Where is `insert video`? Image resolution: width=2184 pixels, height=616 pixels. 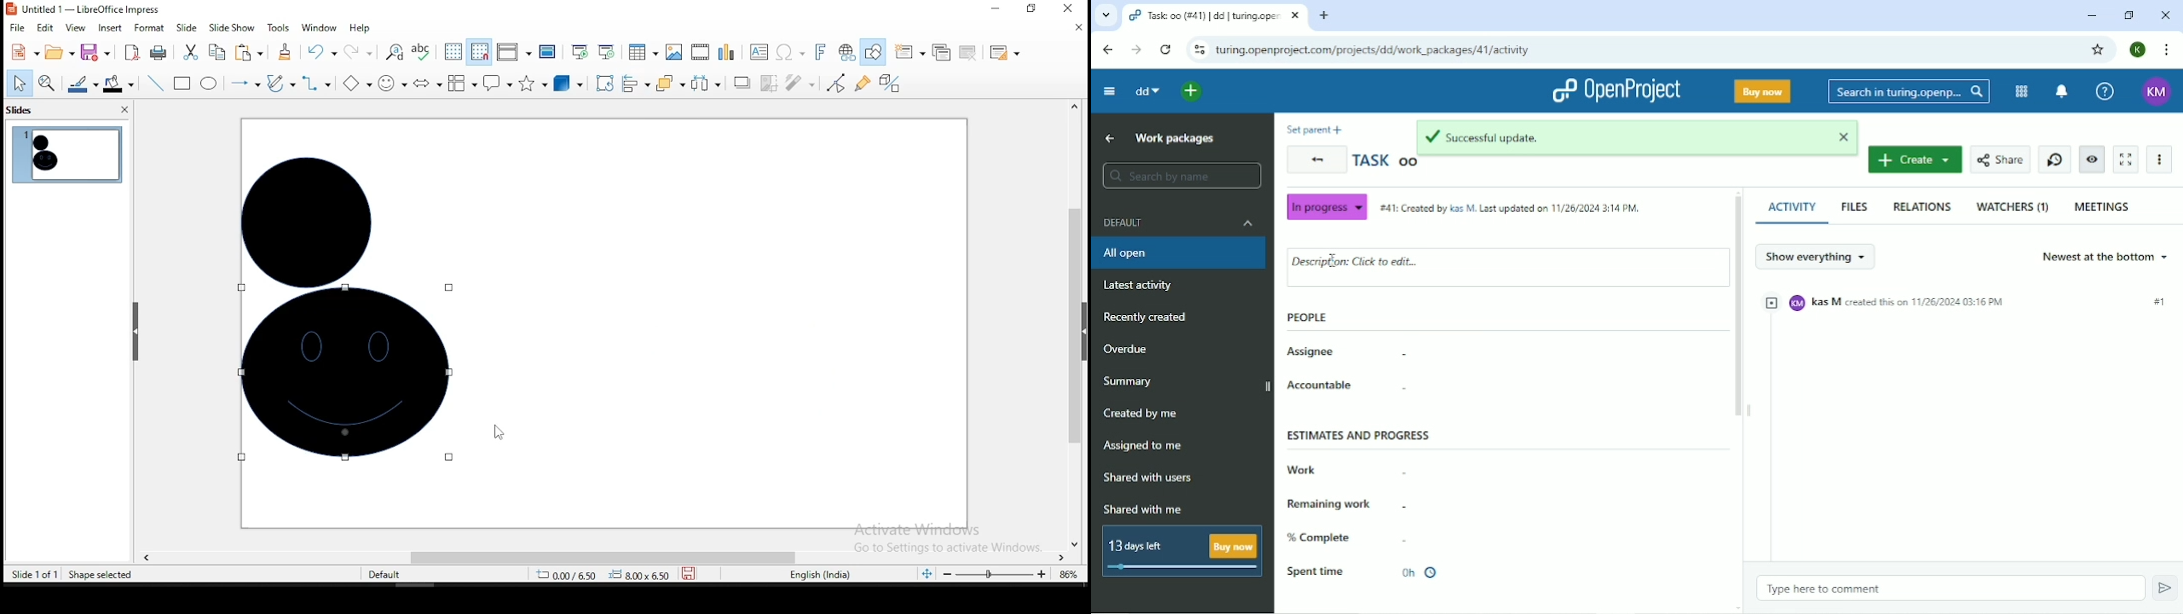
insert video is located at coordinates (701, 52).